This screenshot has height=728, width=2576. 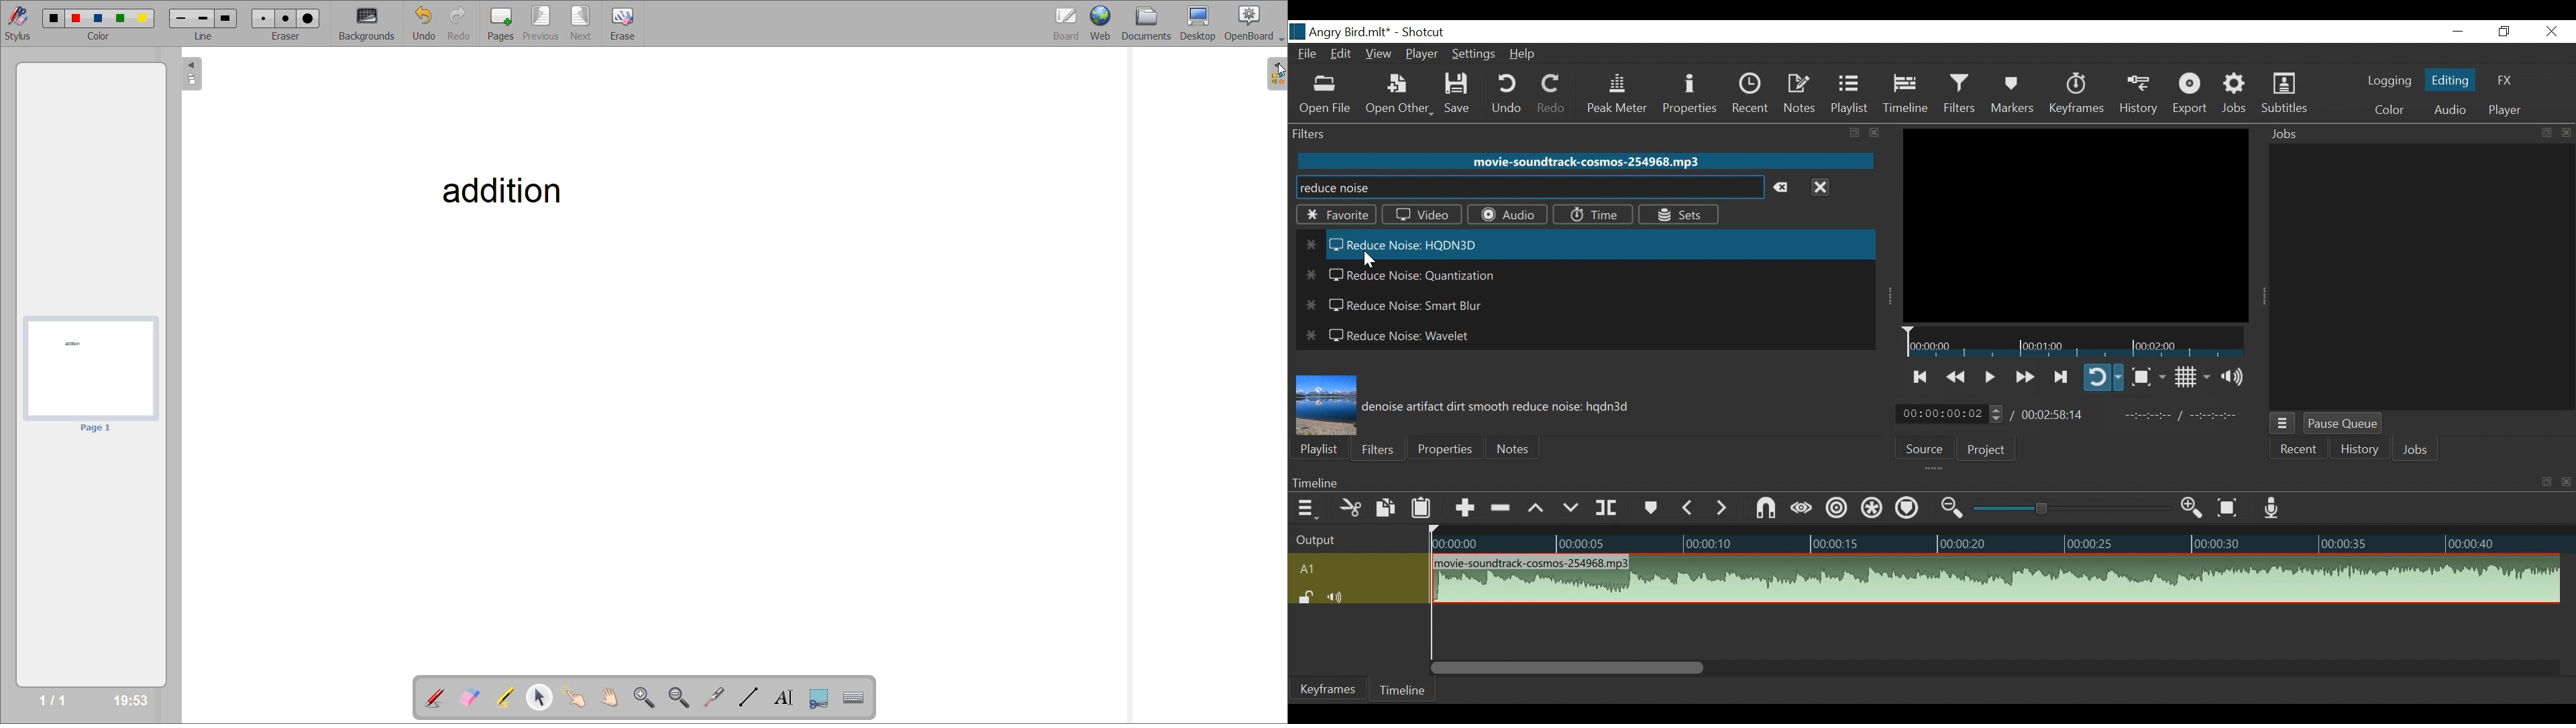 I want to click on Playlist, so click(x=1849, y=94).